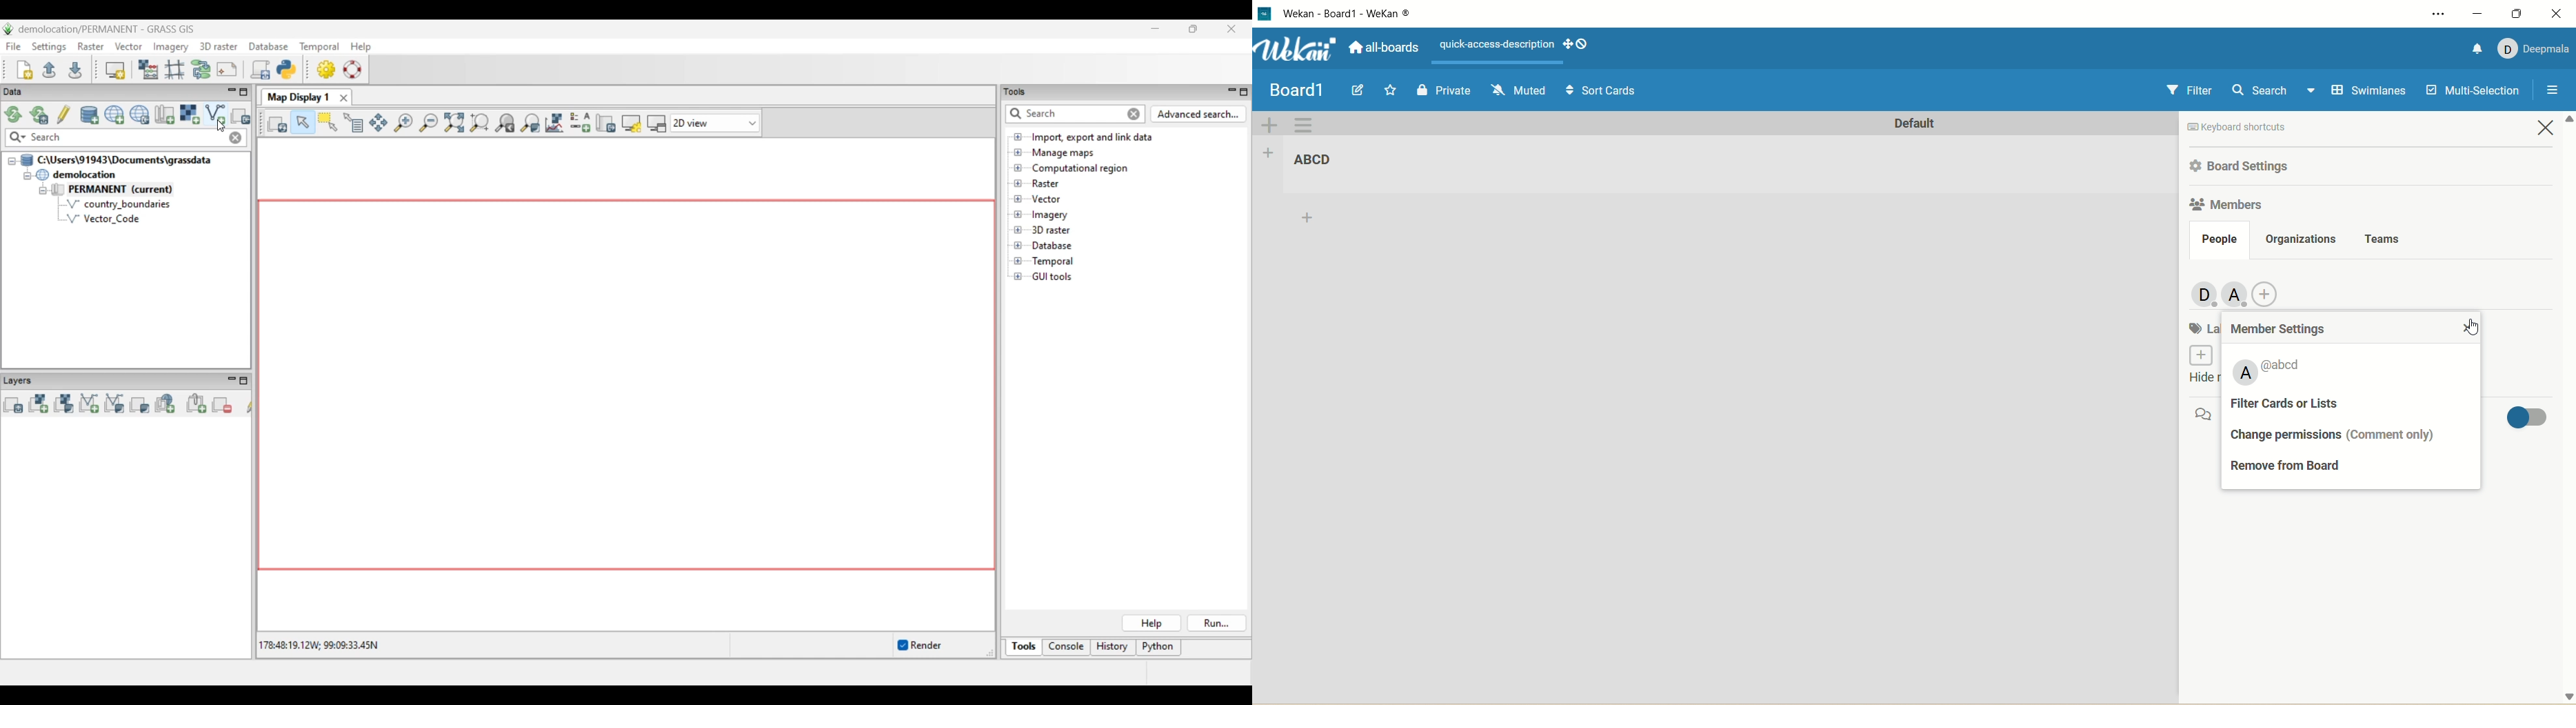 The height and width of the screenshot is (728, 2576). Describe the element at coordinates (2219, 240) in the screenshot. I see `people` at that location.